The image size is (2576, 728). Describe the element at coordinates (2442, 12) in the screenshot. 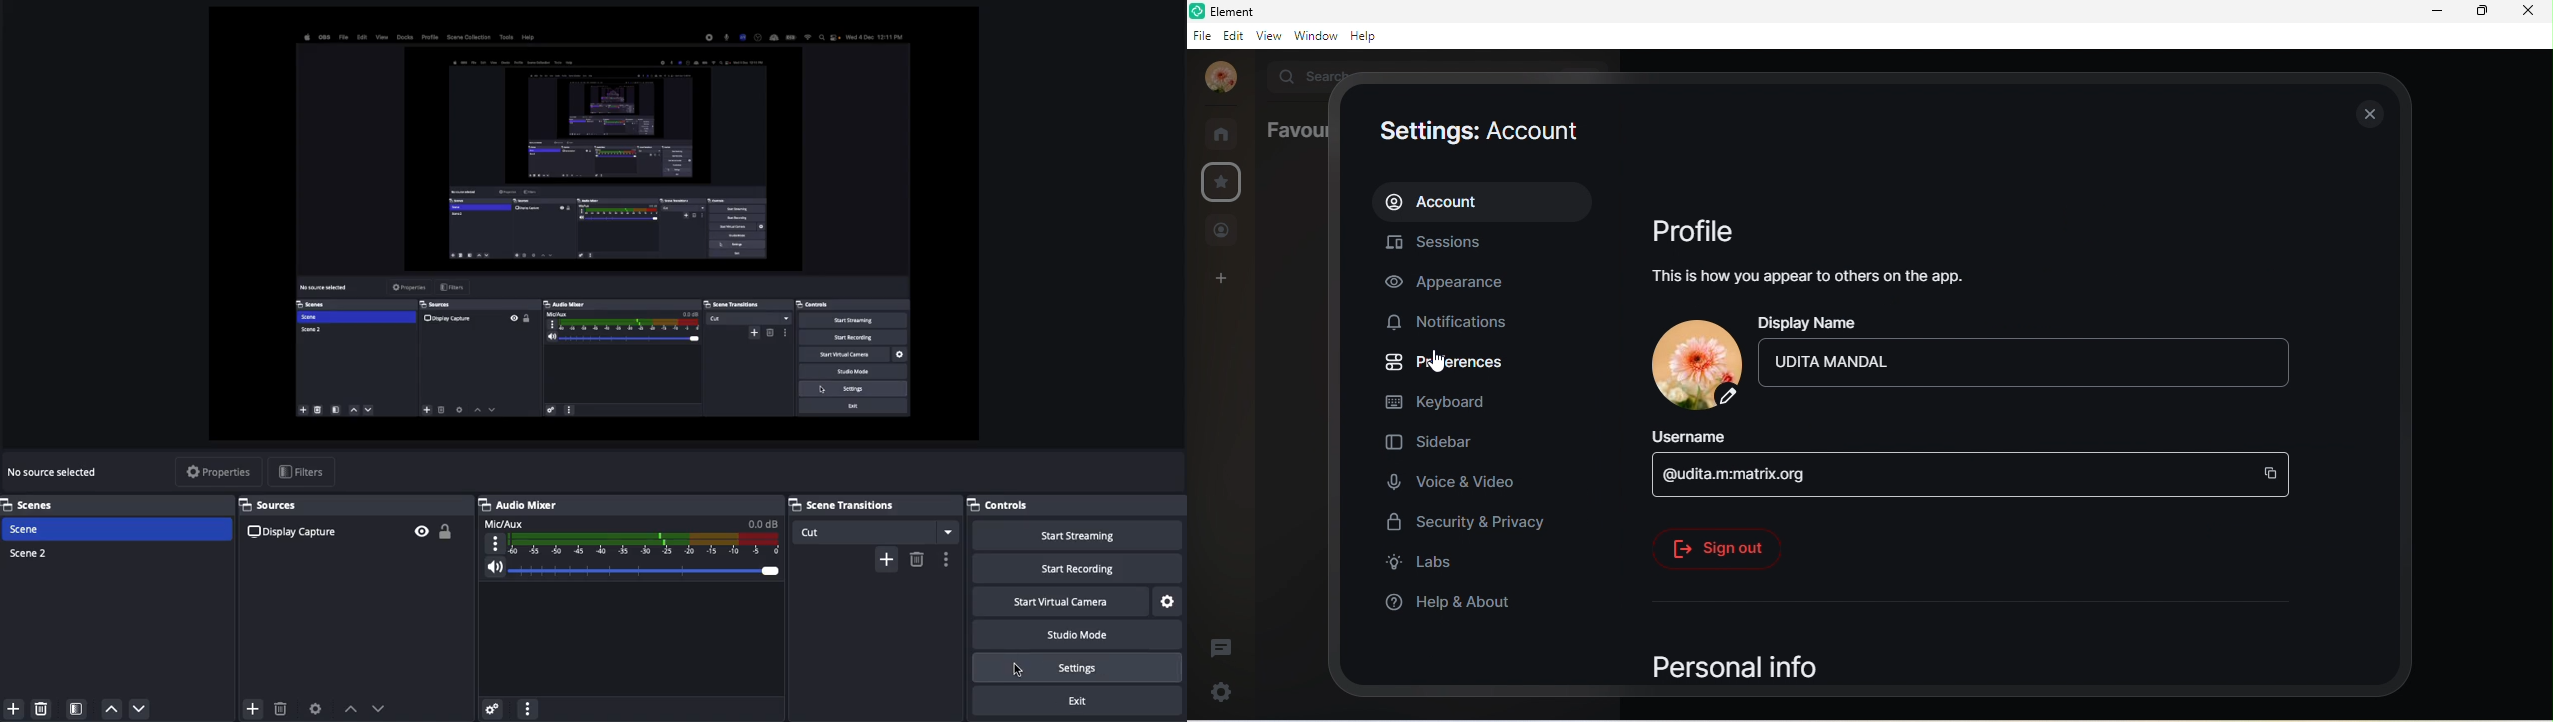

I see `minimize` at that location.